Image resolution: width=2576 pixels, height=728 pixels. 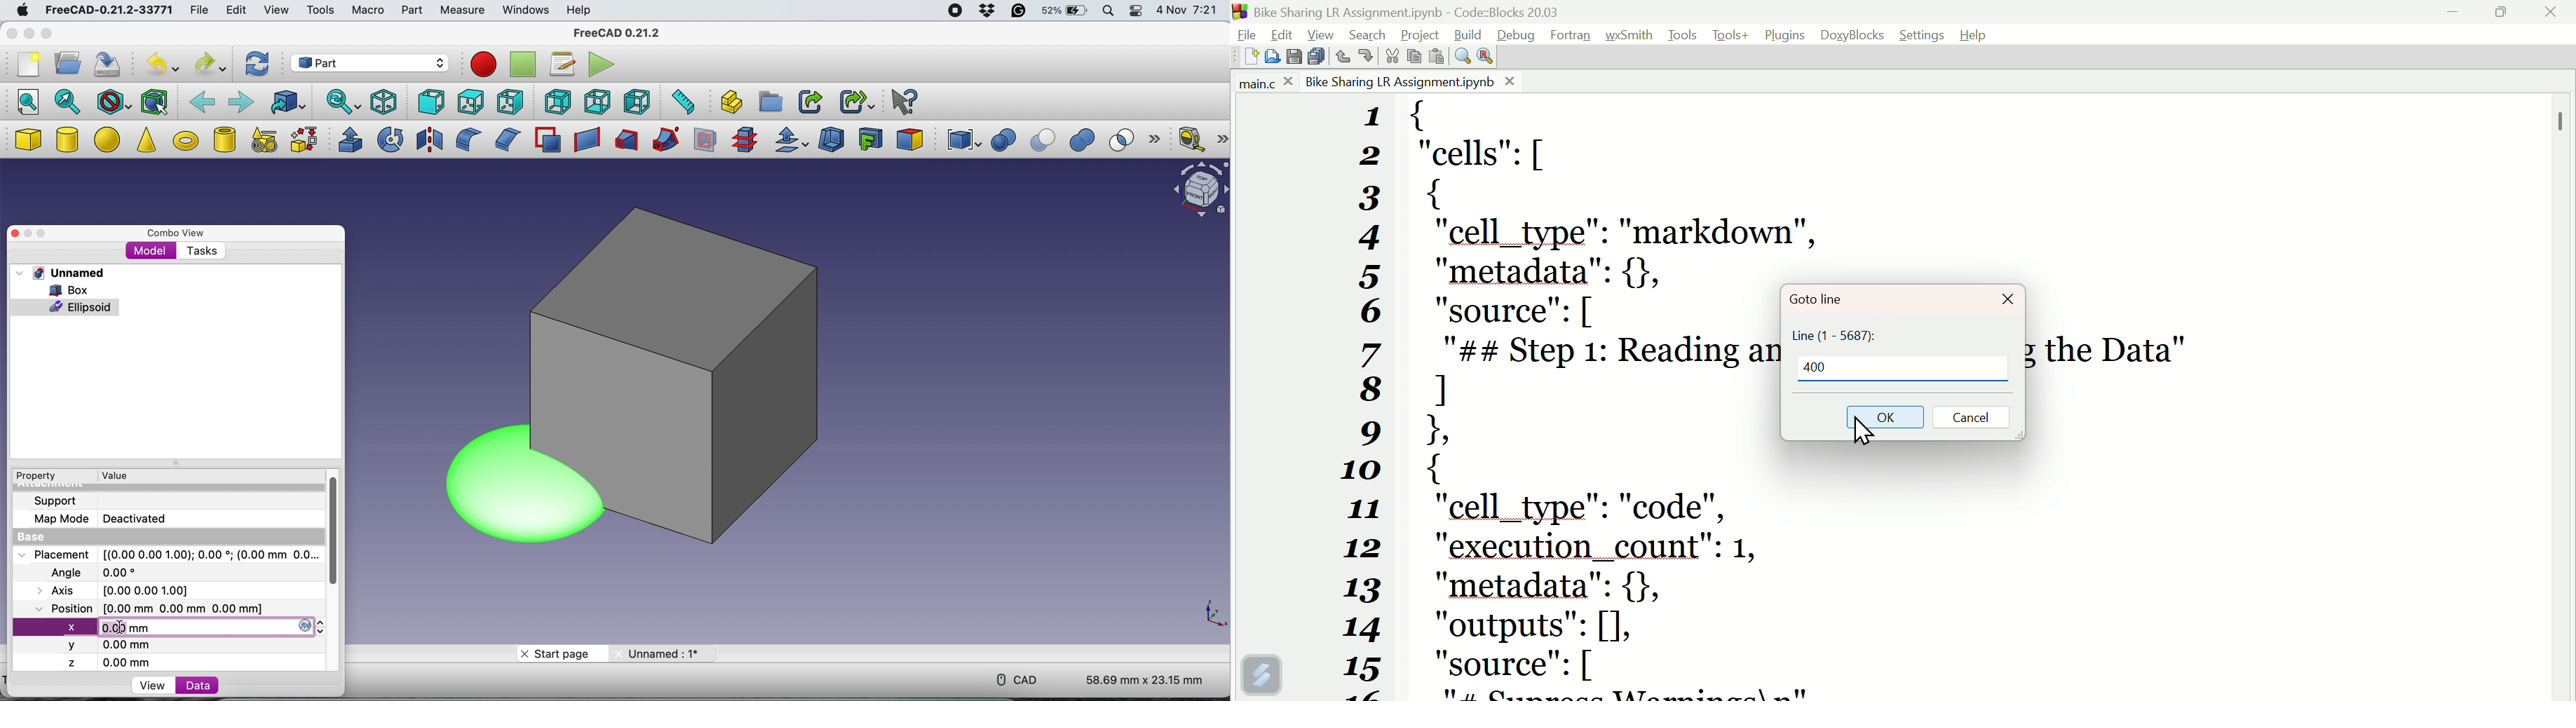 I want to click on Open, so click(x=1275, y=57).